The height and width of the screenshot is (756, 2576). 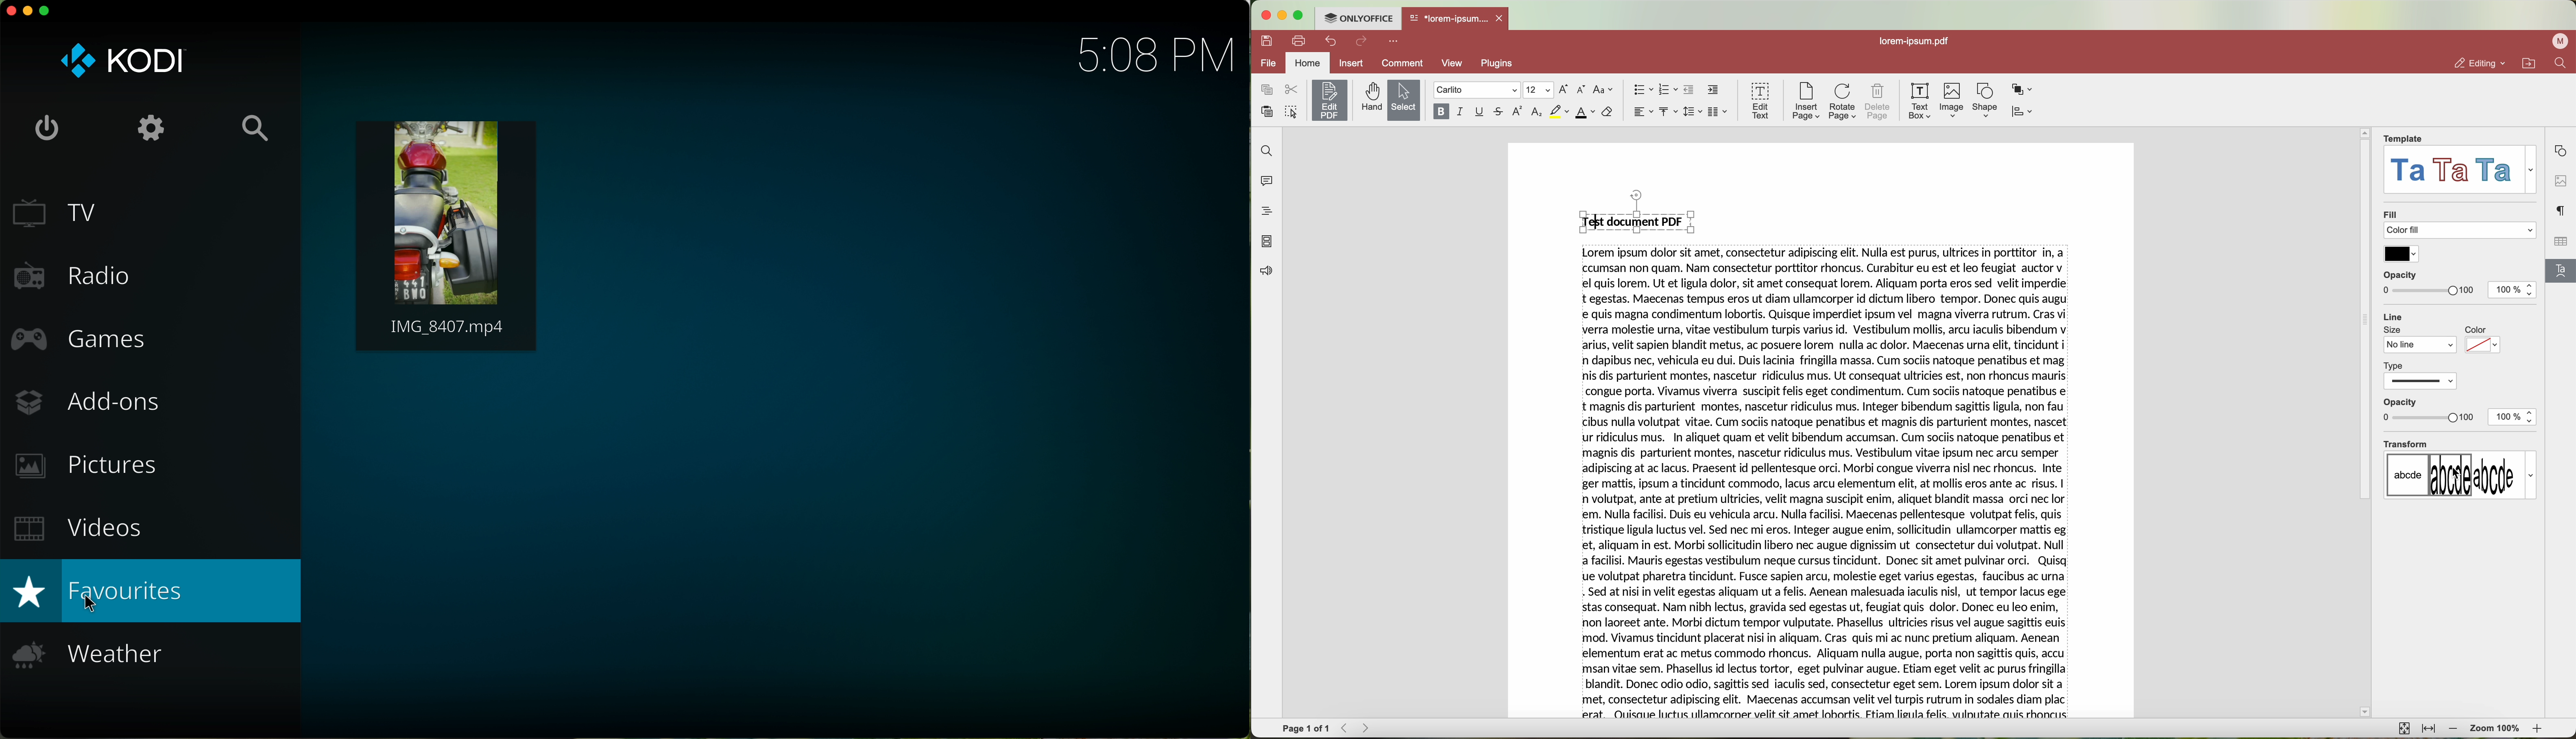 What do you see at coordinates (1394, 42) in the screenshot?
I see `customize quick access toolbar` at bounding box center [1394, 42].